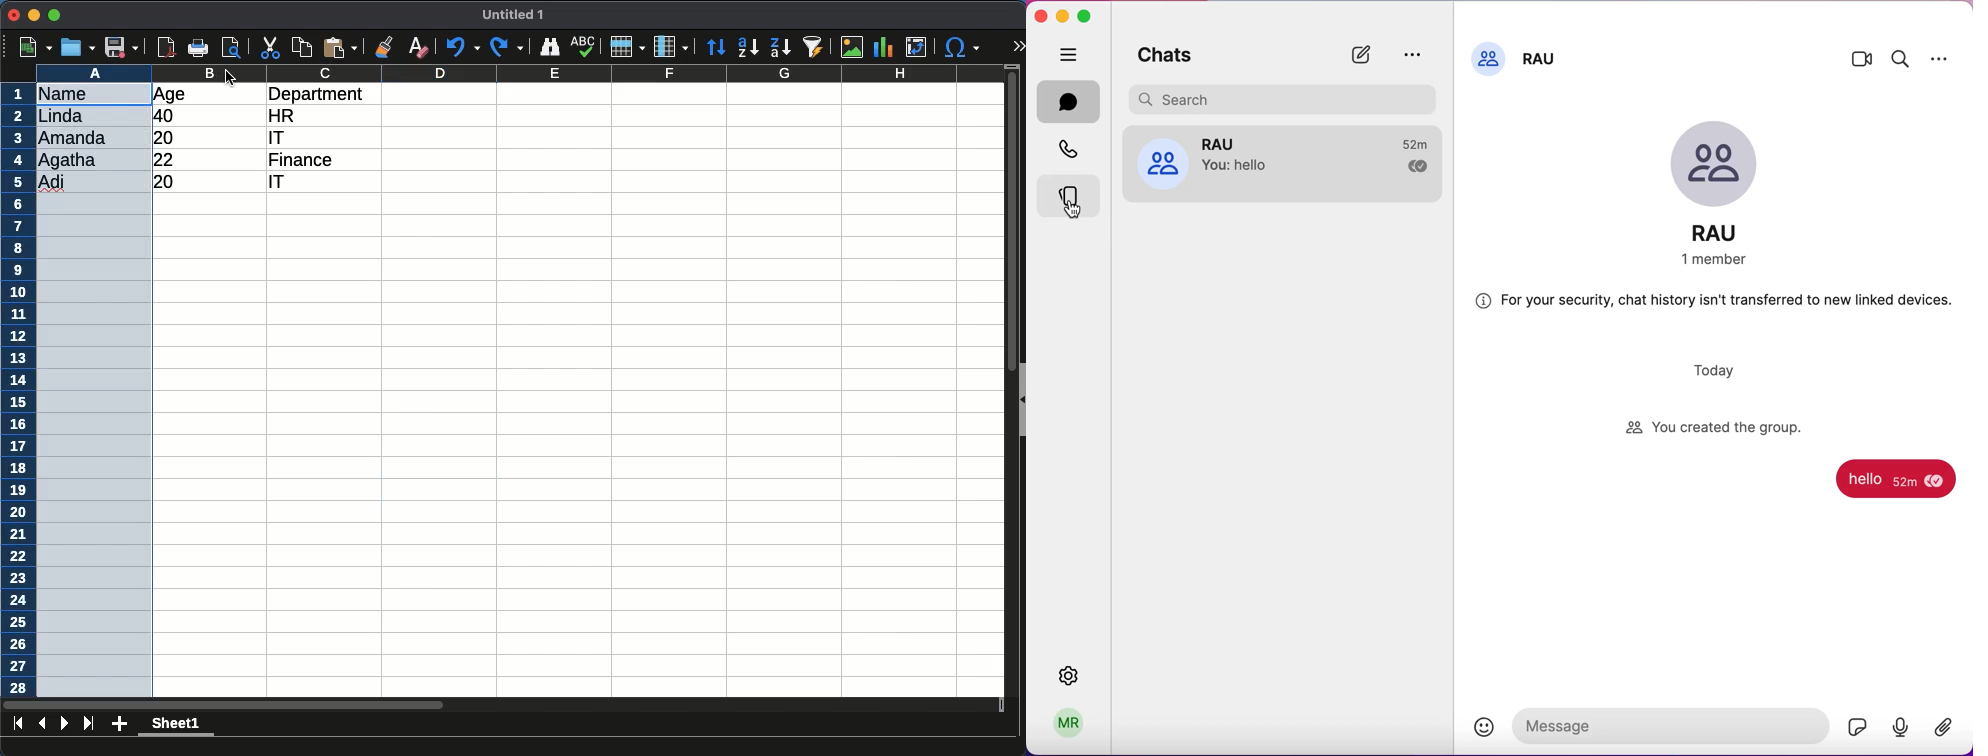 The height and width of the screenshot is (756, 1988). I want to click on undo, so click(463, 48).